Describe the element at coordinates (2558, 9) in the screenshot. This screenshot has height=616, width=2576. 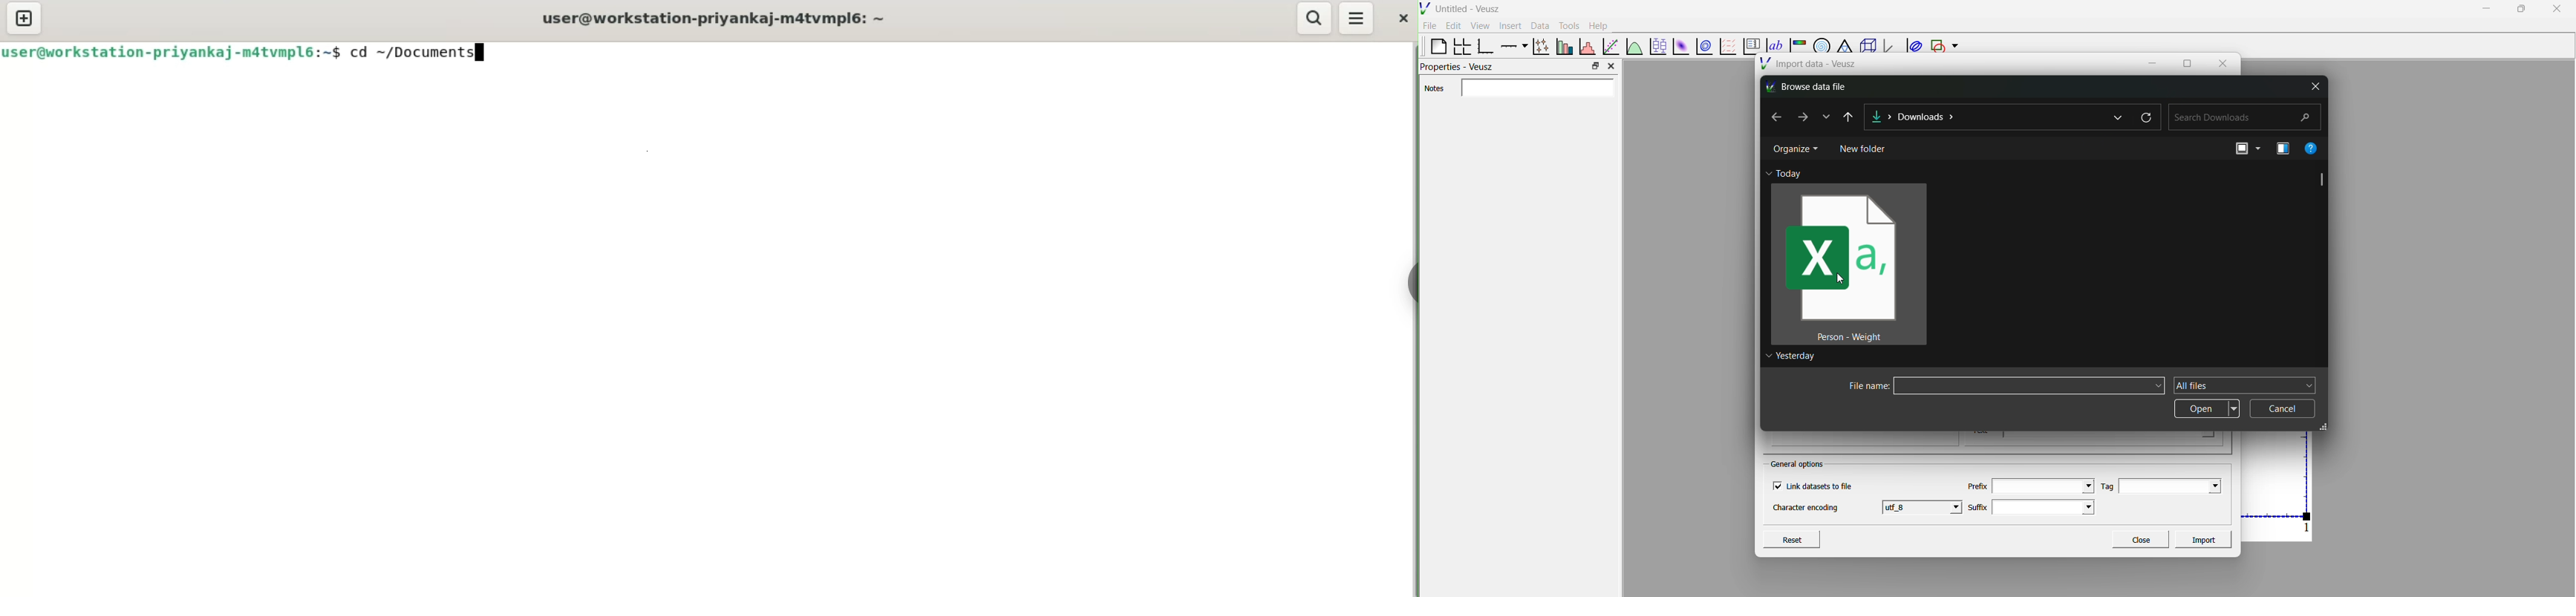
I see `close` at that location.